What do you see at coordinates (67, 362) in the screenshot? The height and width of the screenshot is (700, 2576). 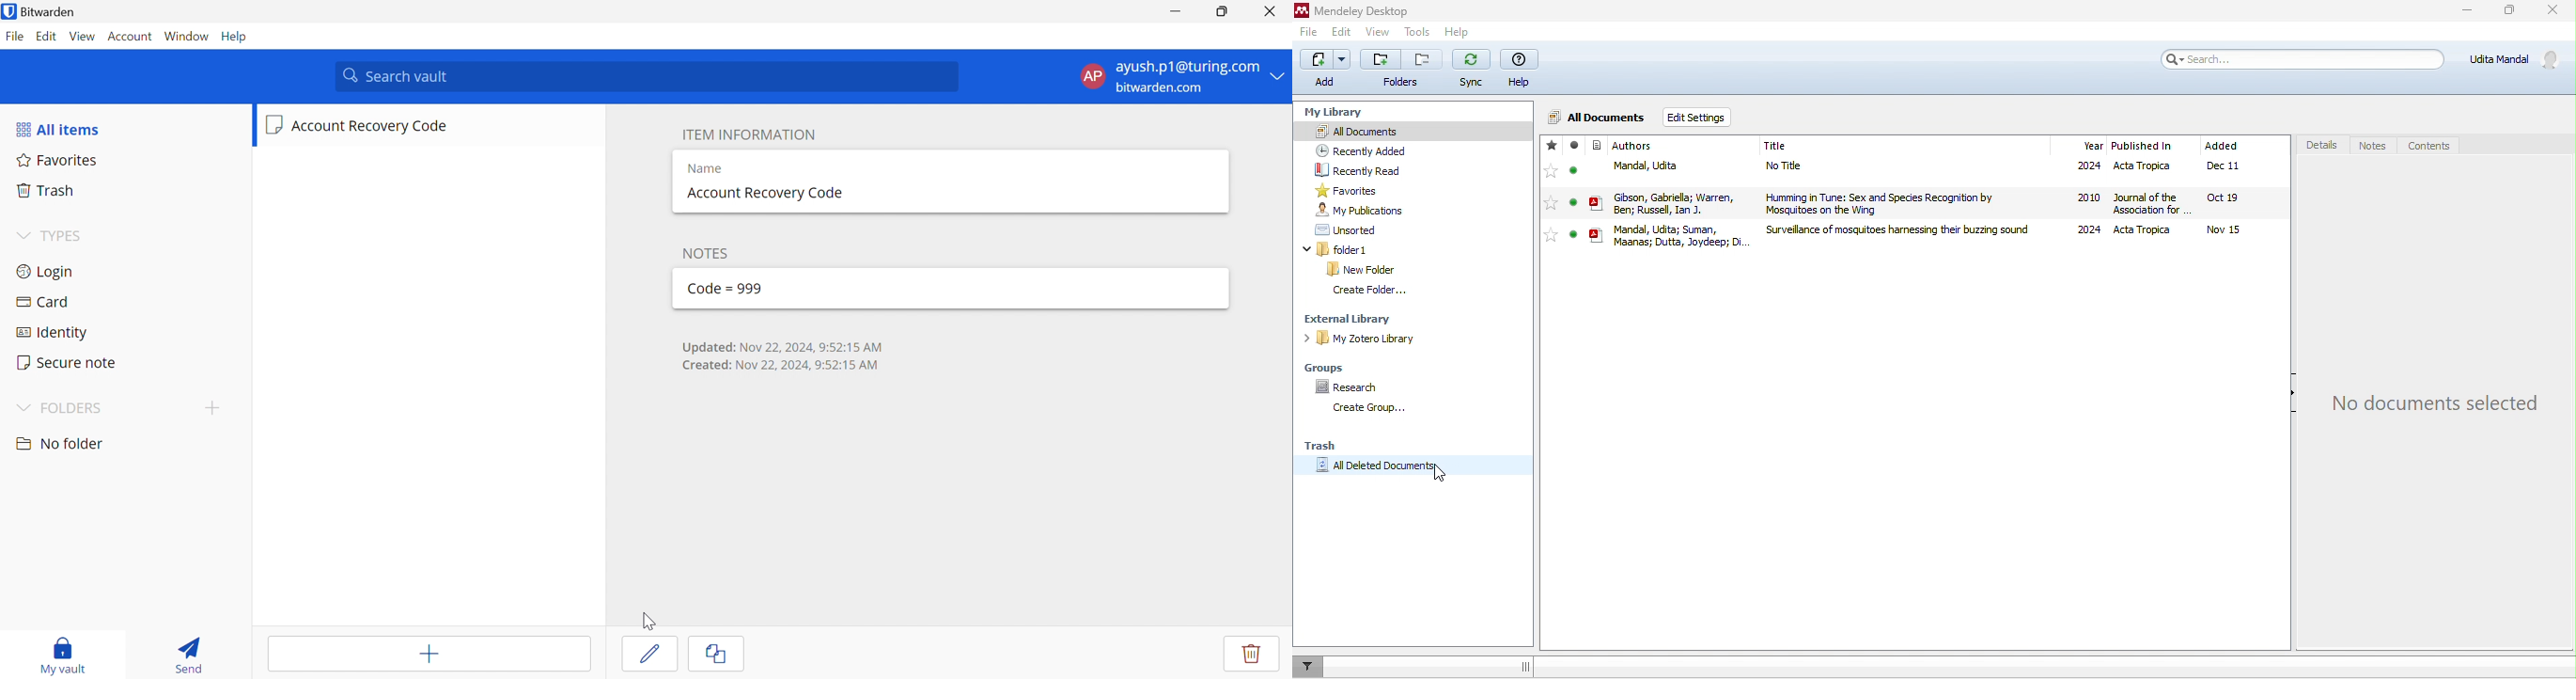 I see `Secure note` at bounding box center [67, 362].